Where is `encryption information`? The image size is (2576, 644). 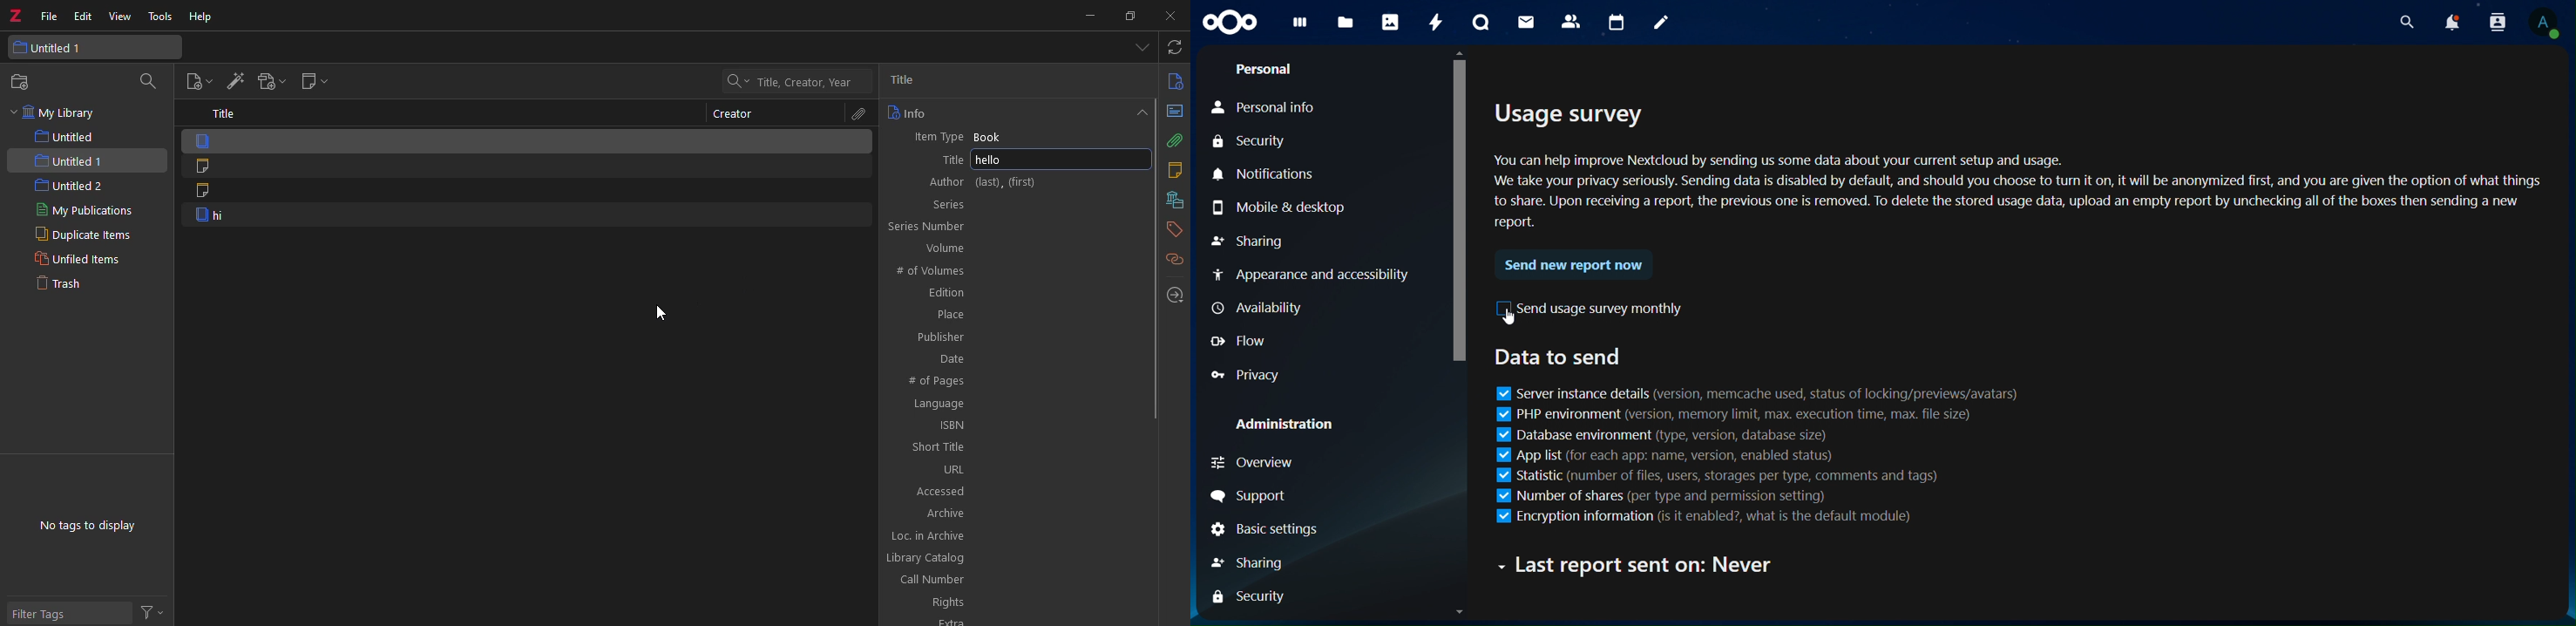 encryption information is located at coordinates (1725, 517).